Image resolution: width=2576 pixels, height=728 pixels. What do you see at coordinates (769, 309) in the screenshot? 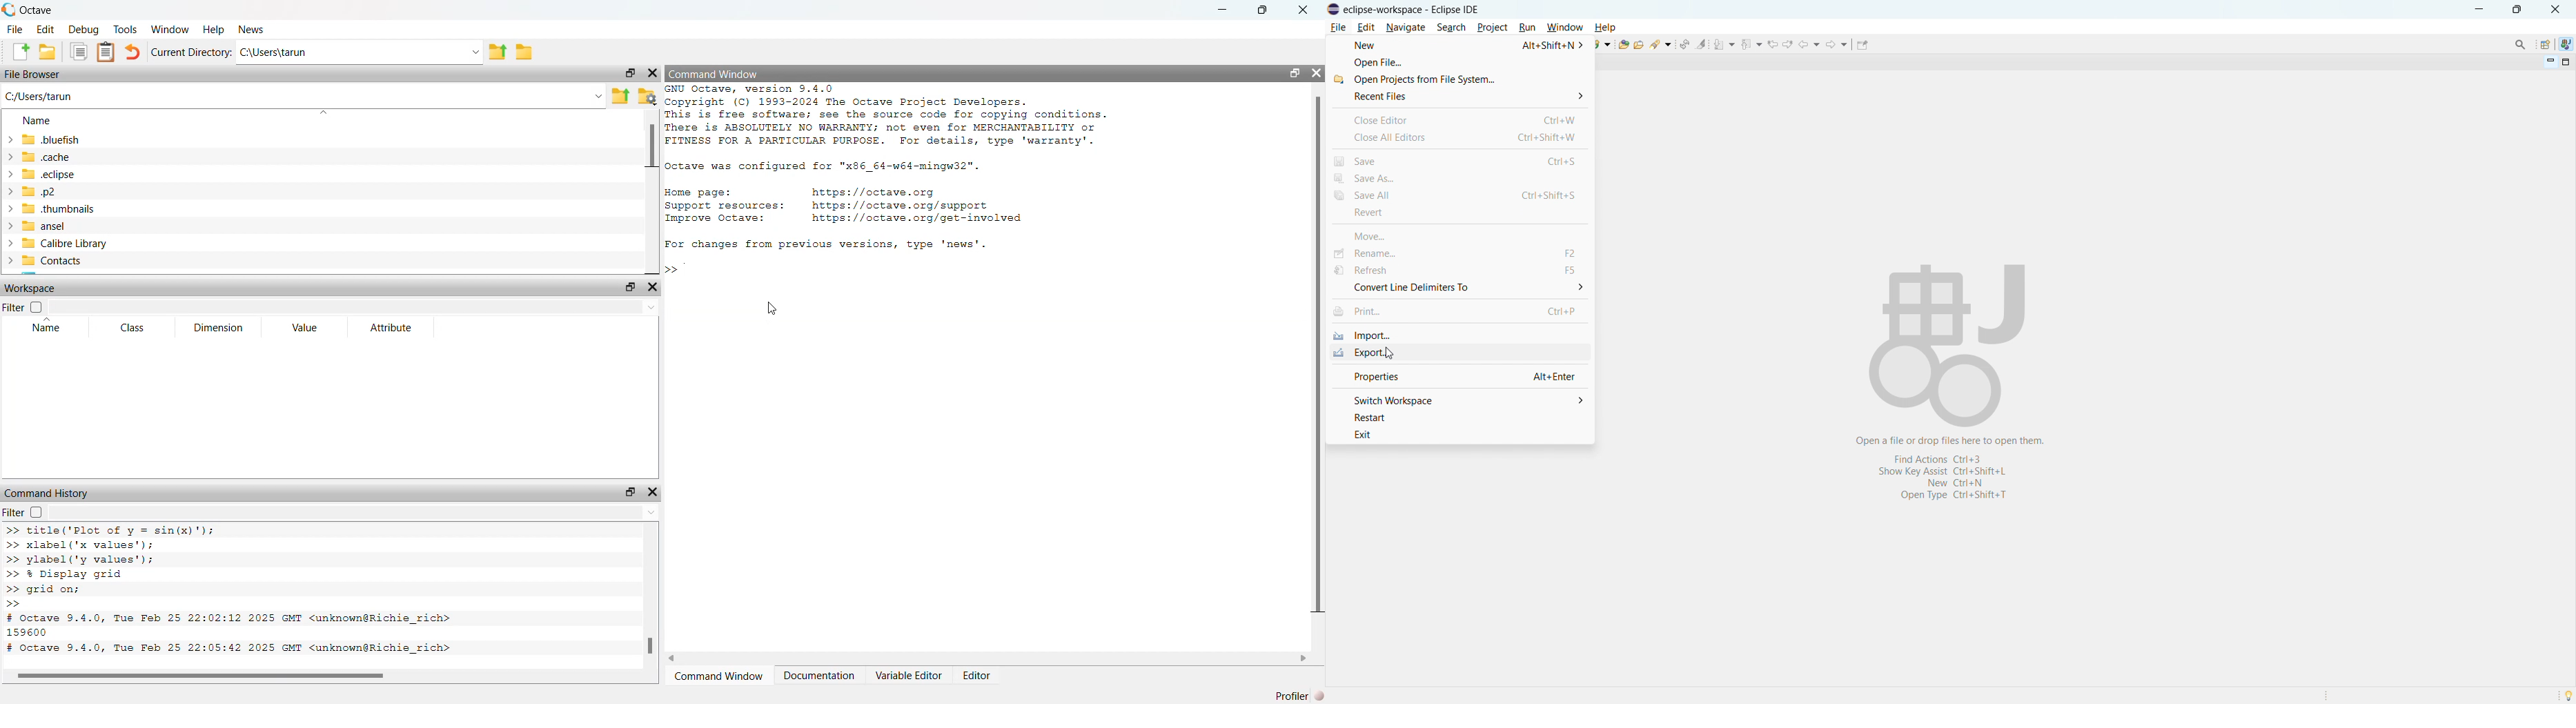
I see `cursor` at bounding box center [769, 309].